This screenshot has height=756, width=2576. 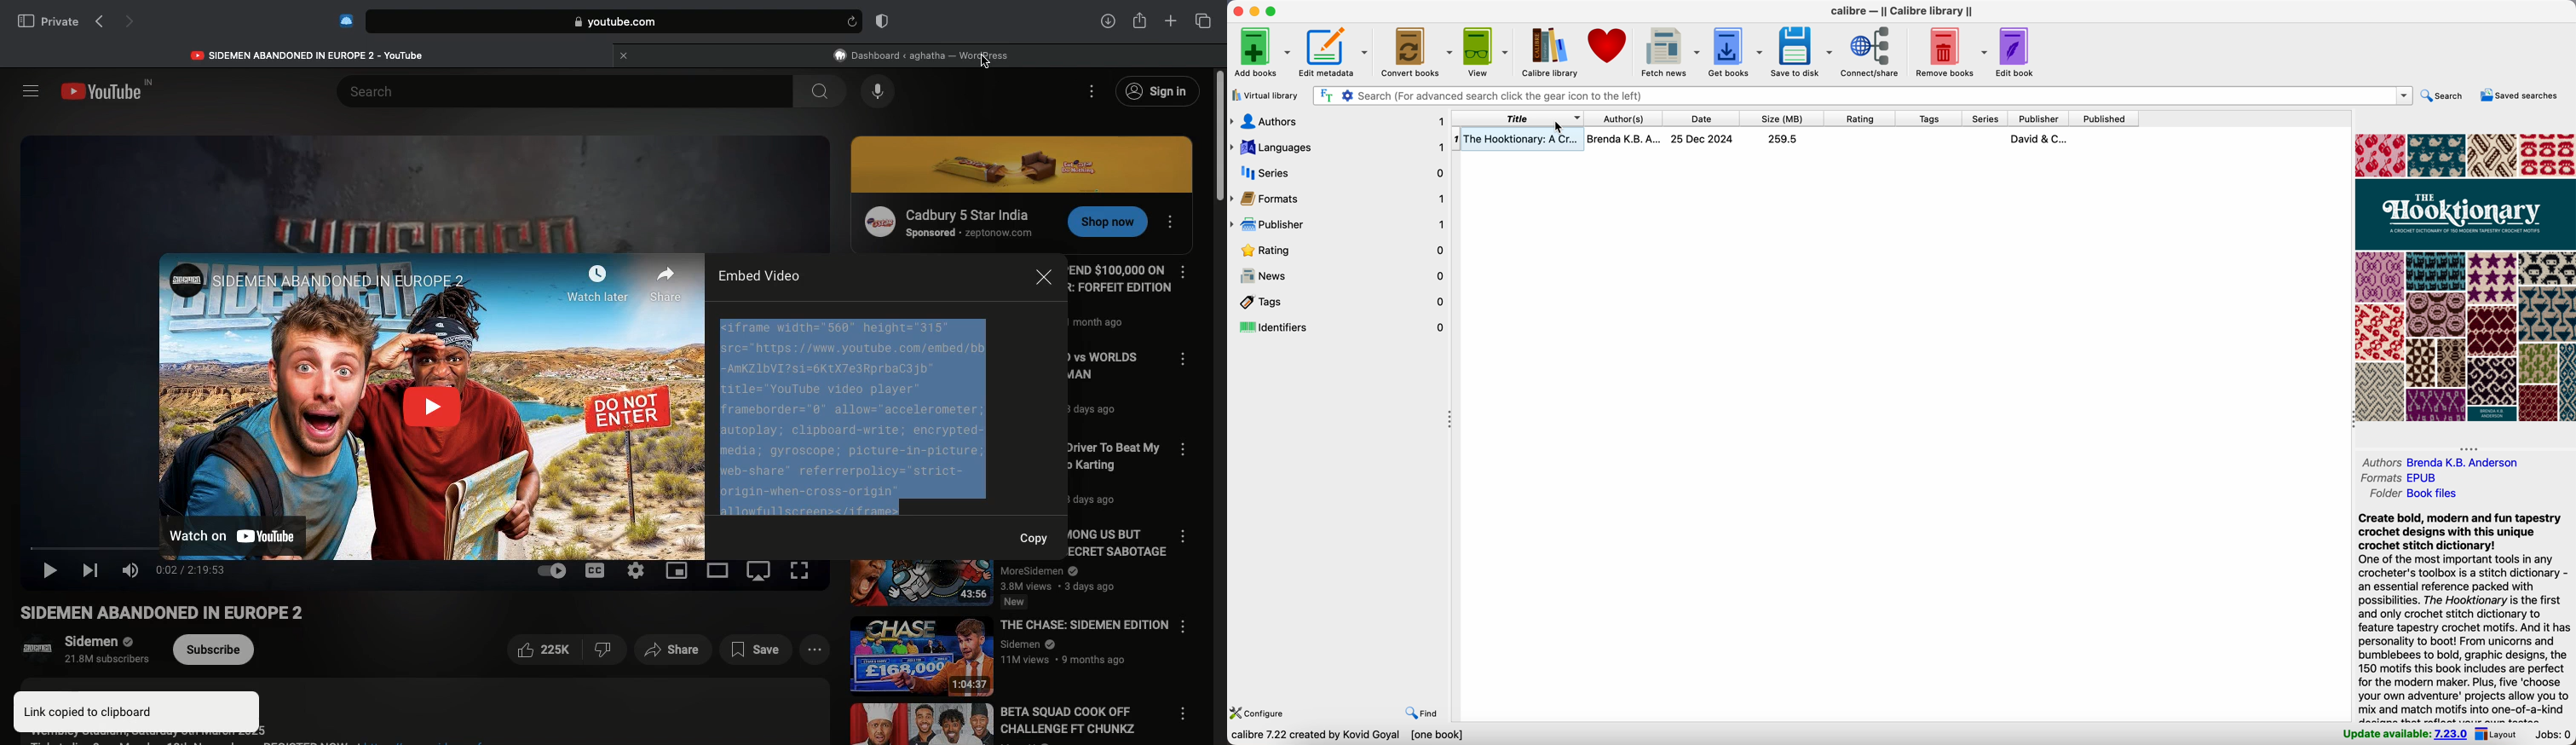 I want to click on Video name, so click(x=1111, y=390).